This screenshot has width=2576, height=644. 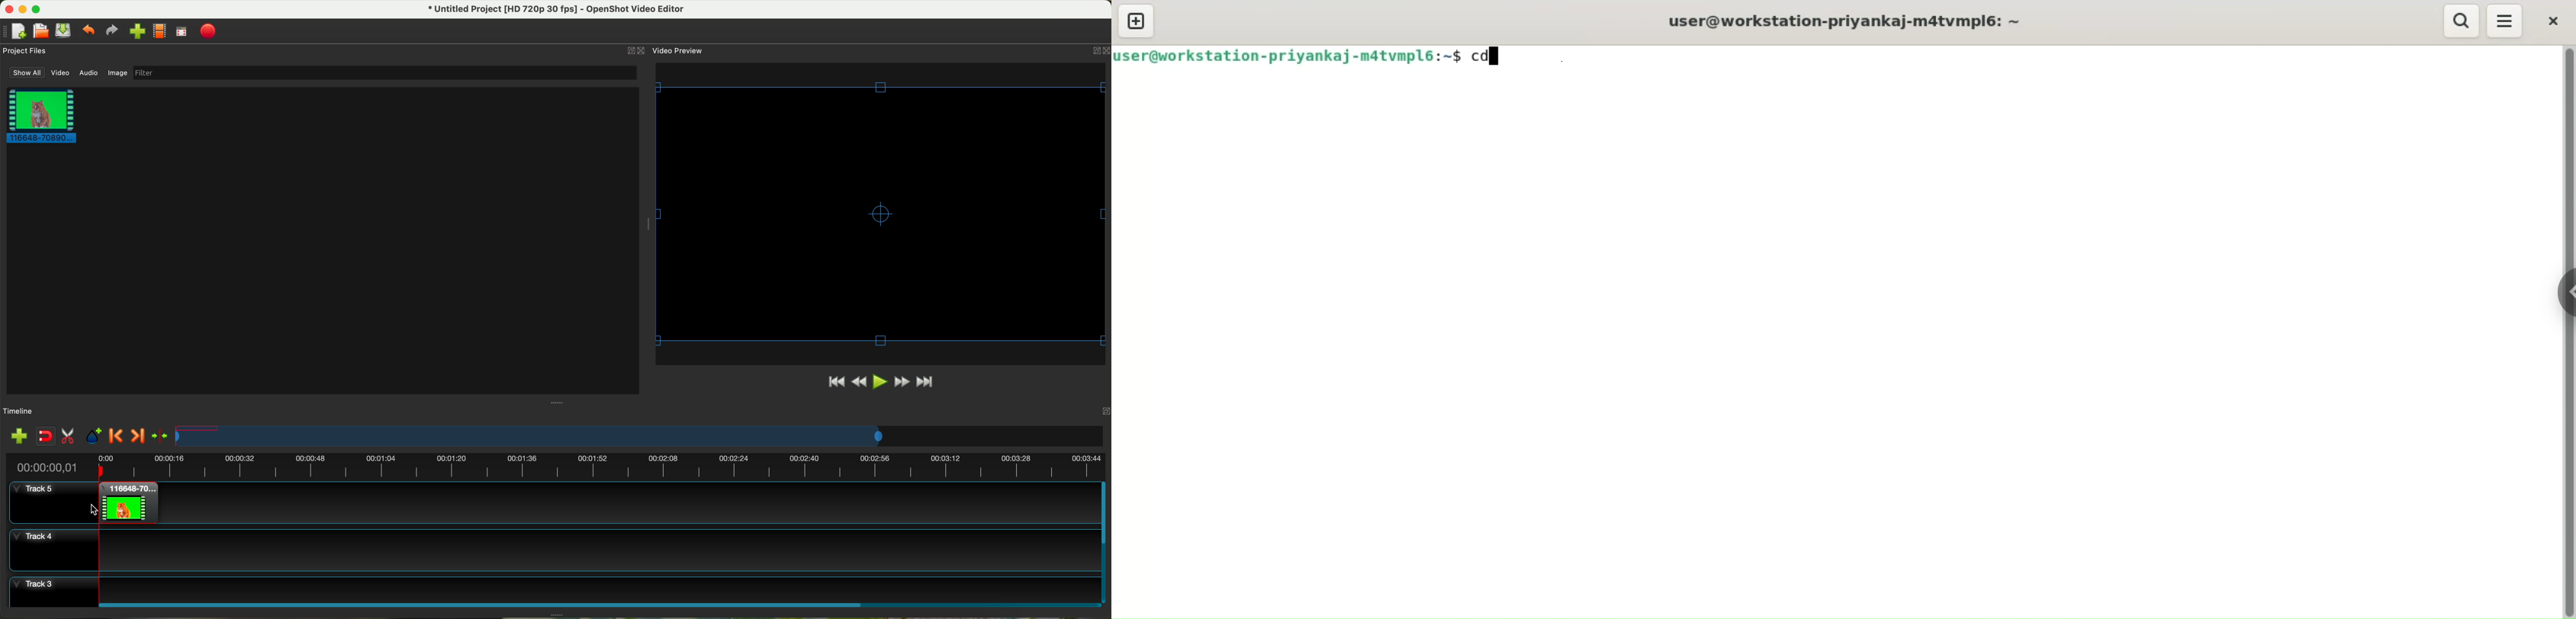 I want to click on jump to end, so click(x=926, y=383).